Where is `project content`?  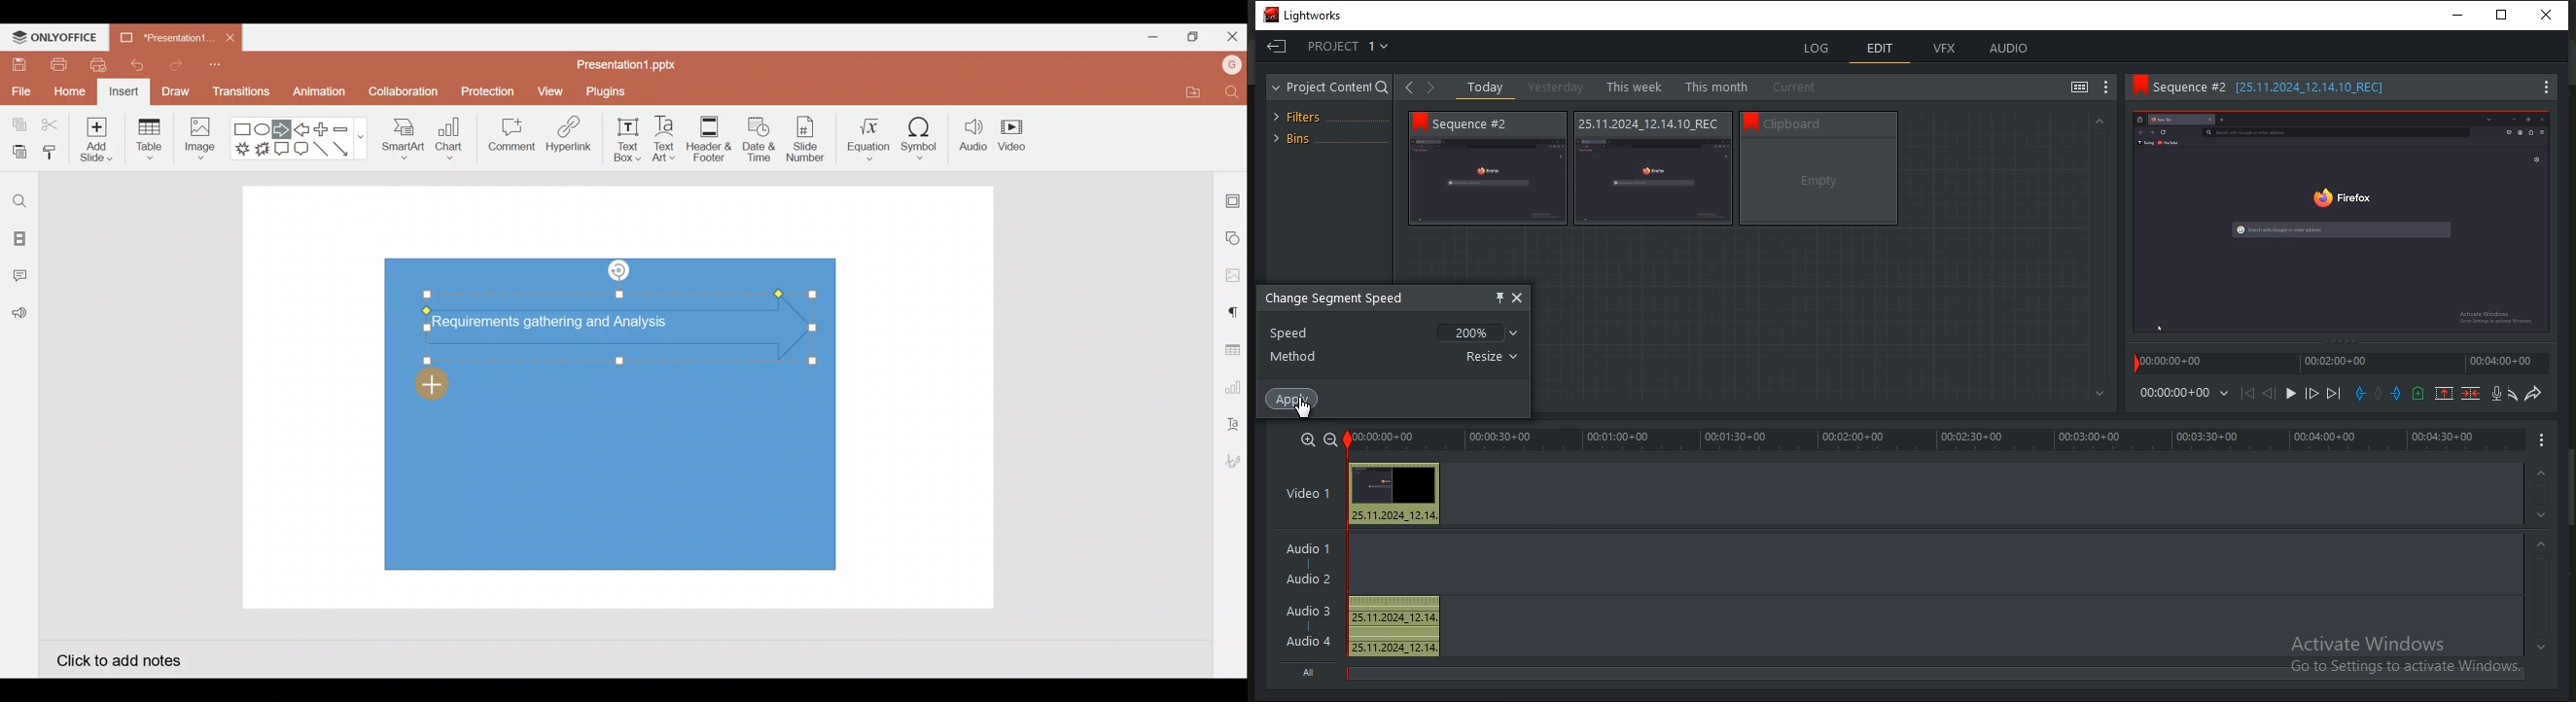 project content is located at coordinates (1328, 87).